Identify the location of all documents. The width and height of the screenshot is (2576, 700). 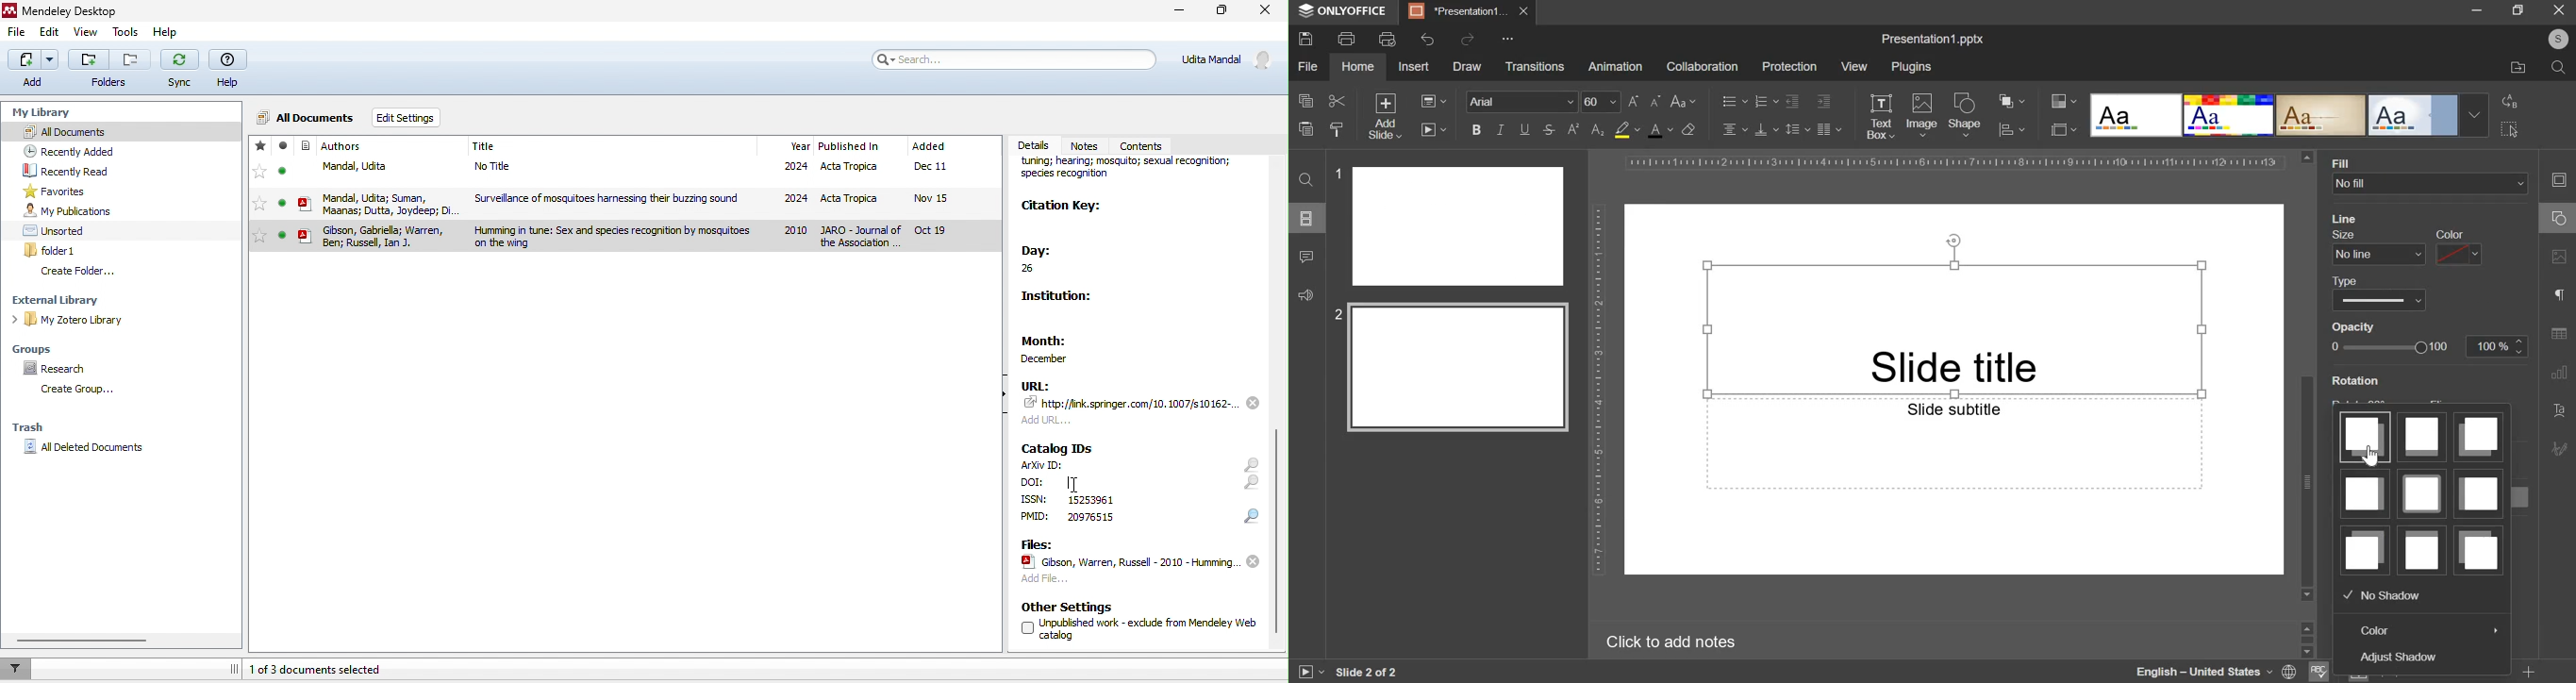
(307, 115).